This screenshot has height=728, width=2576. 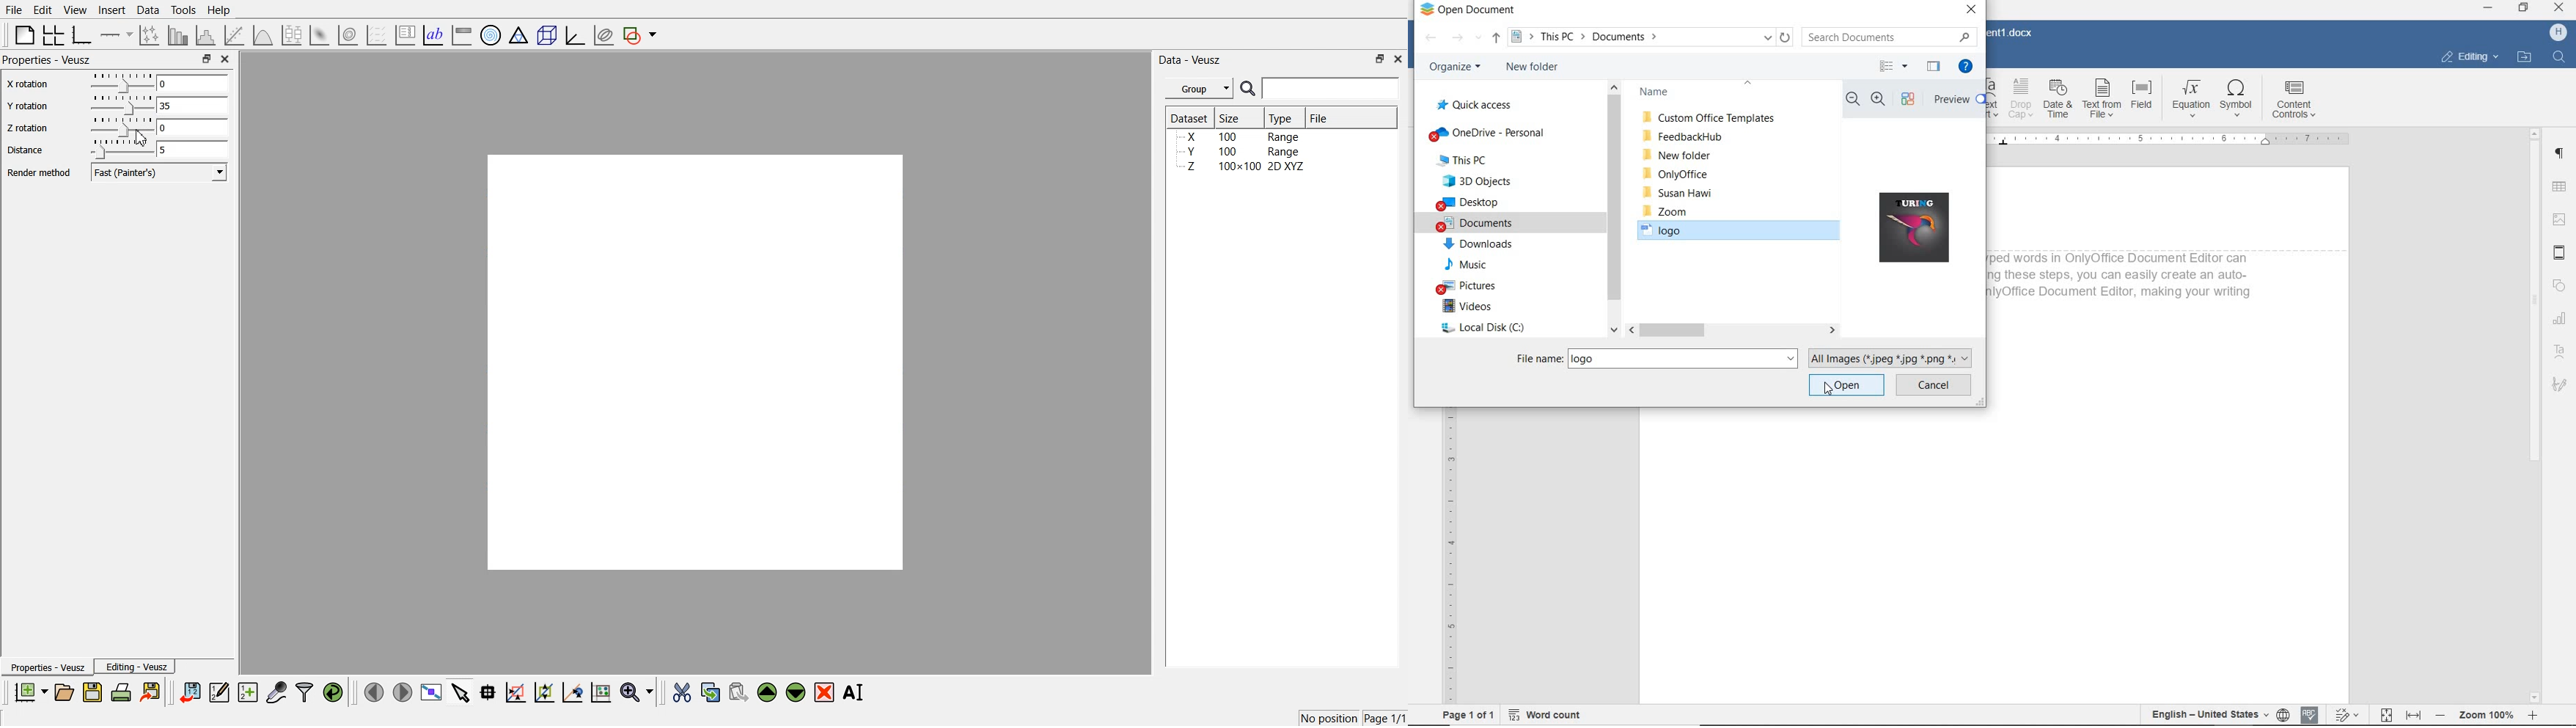 I want to click on ONEDRIVE - PERSONAL, so click(x=1487, y=133).